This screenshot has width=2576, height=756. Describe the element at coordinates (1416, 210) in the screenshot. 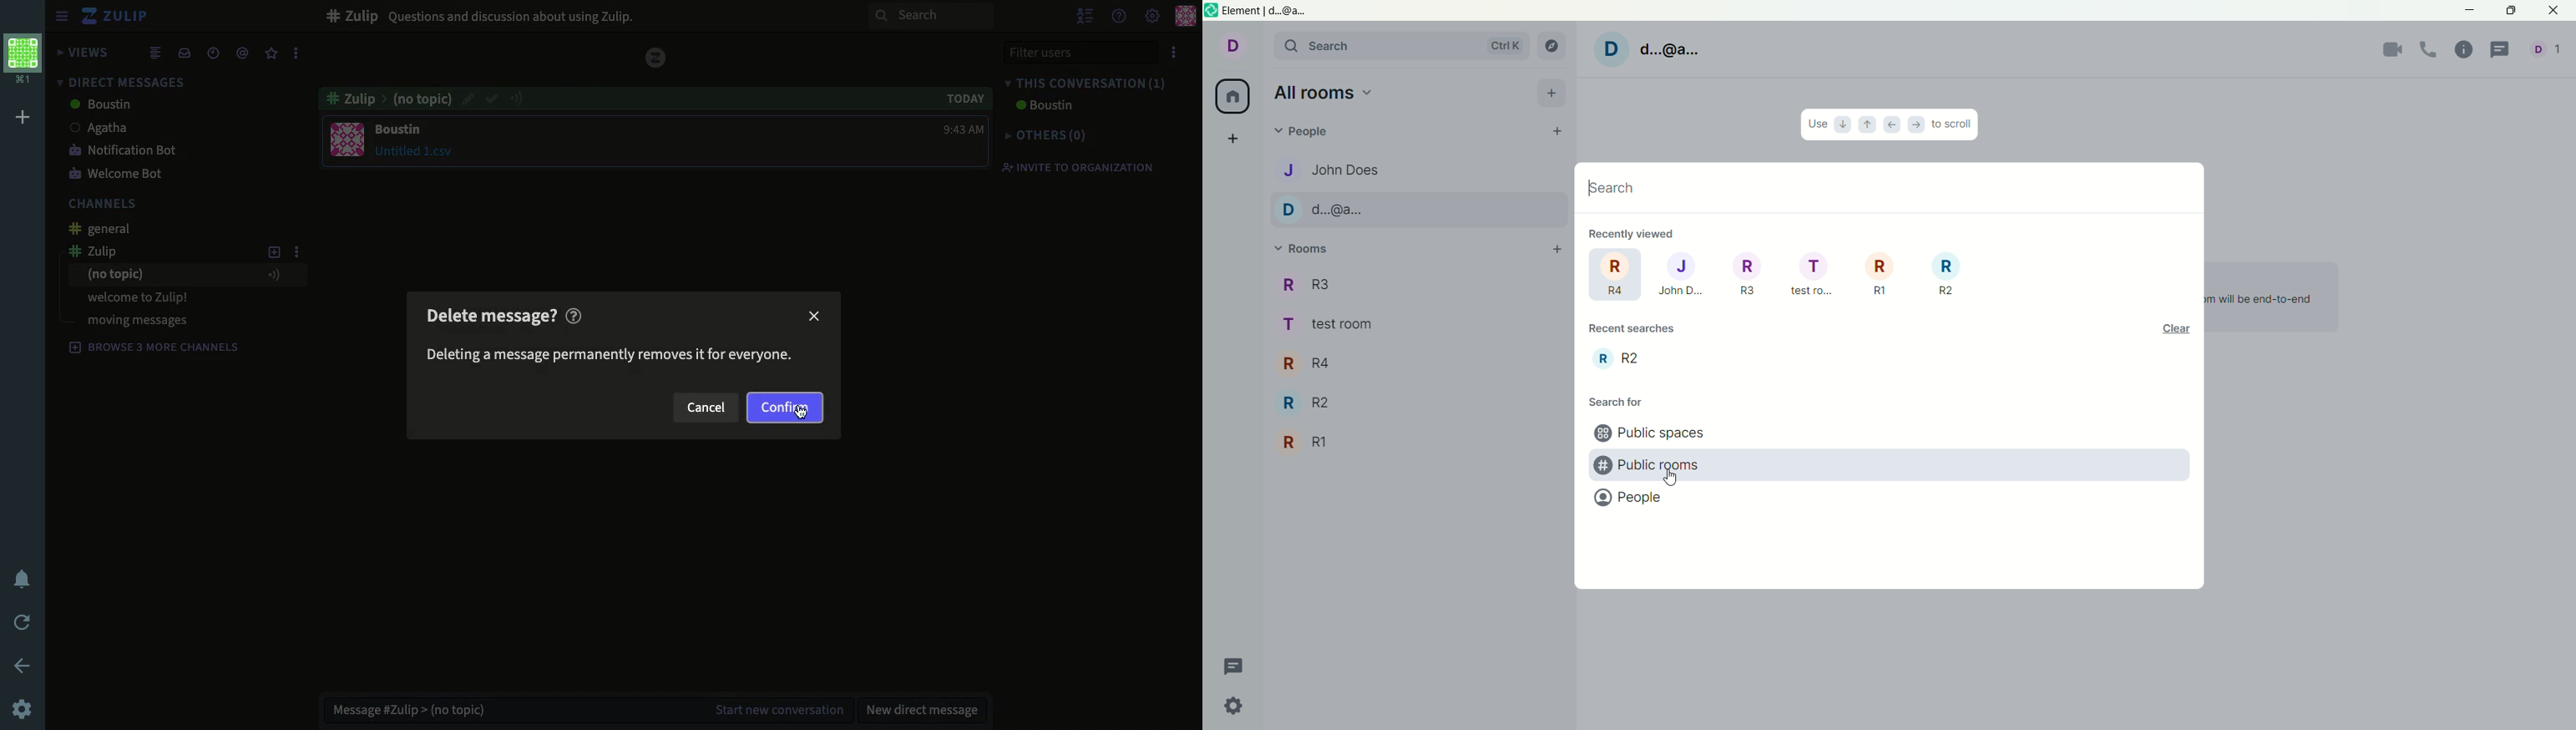

I see `D, person 2` at that location.